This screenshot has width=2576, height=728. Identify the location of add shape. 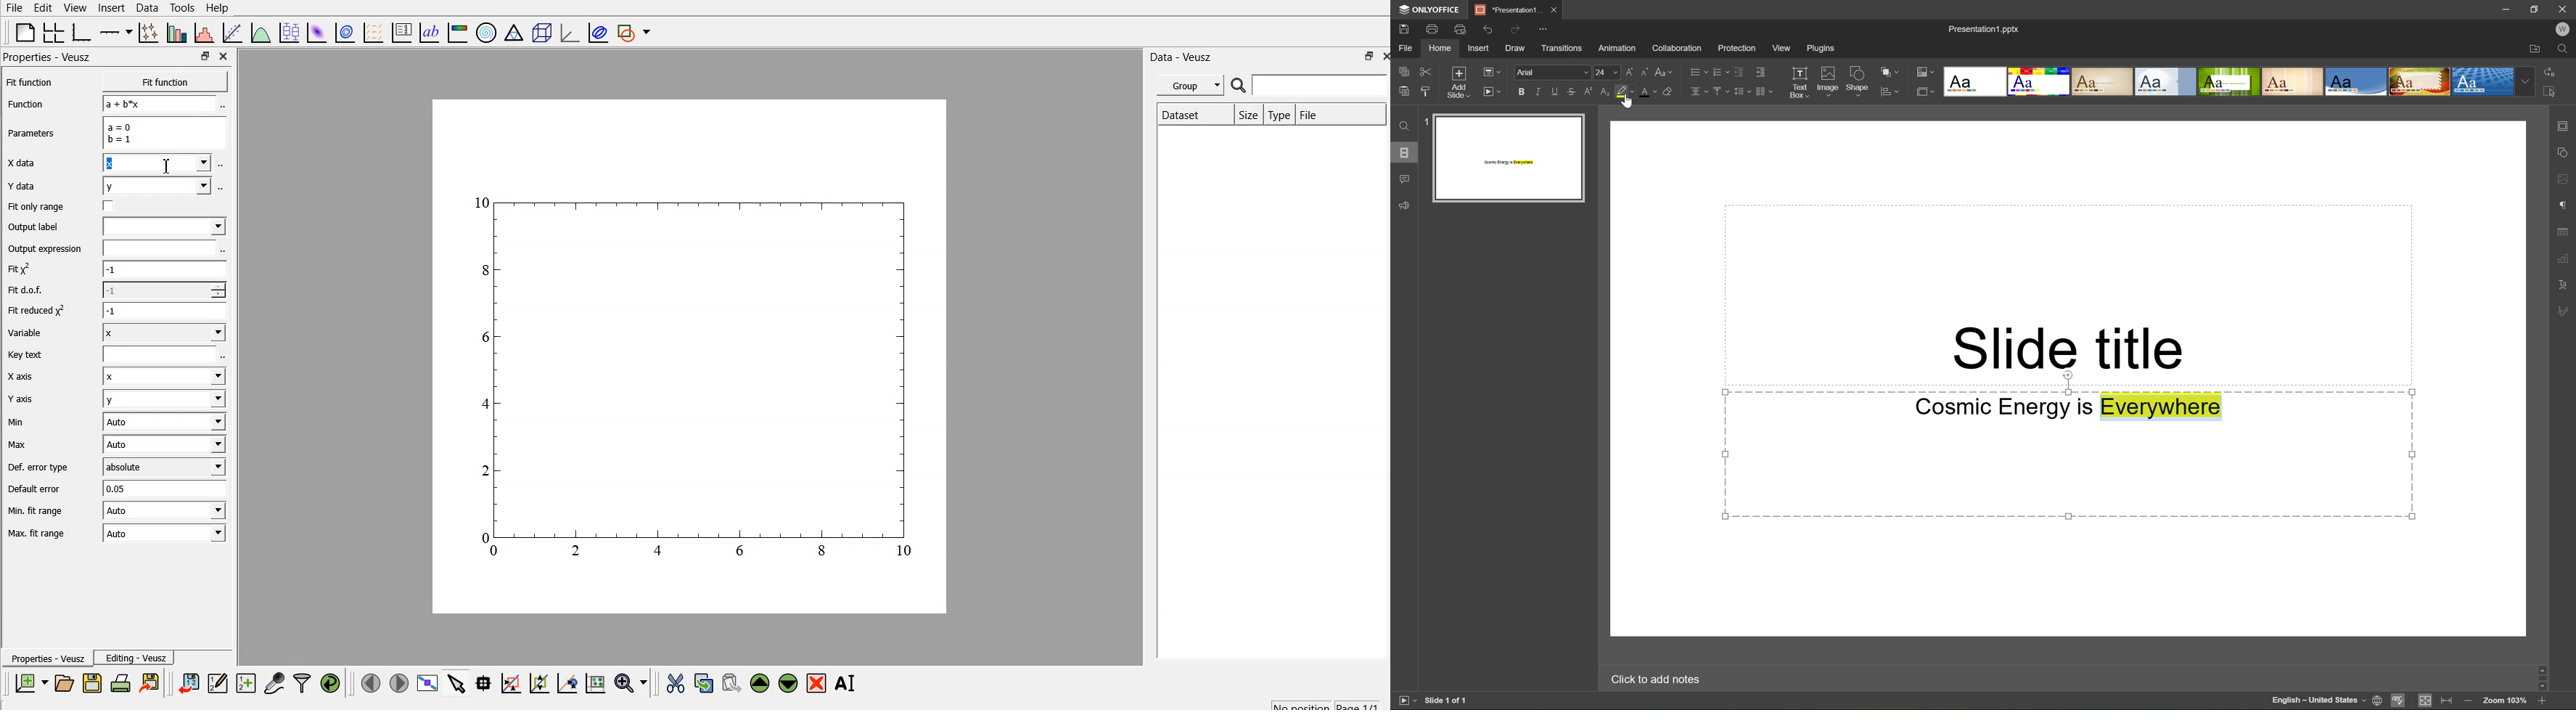
(639, 33).